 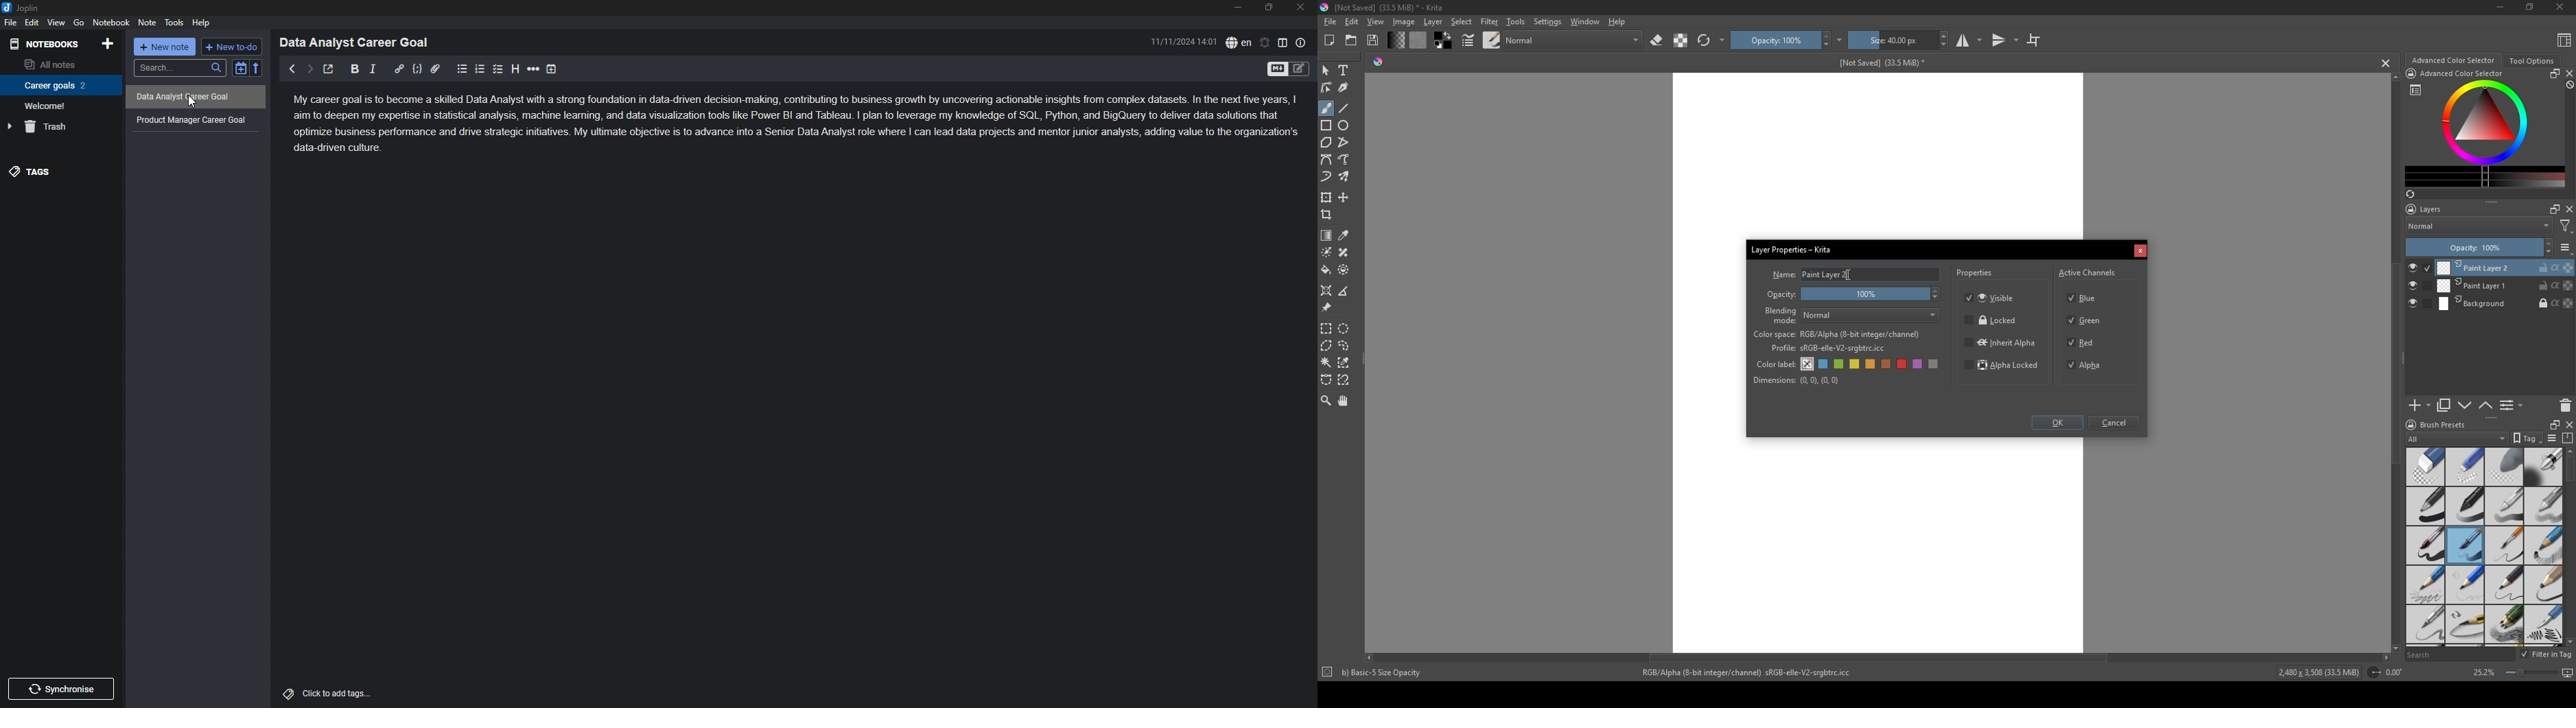 What do you see at coordinates (1327, 126) in the screenshot?
I see `rectangle` at bounding box center [1327, 126].